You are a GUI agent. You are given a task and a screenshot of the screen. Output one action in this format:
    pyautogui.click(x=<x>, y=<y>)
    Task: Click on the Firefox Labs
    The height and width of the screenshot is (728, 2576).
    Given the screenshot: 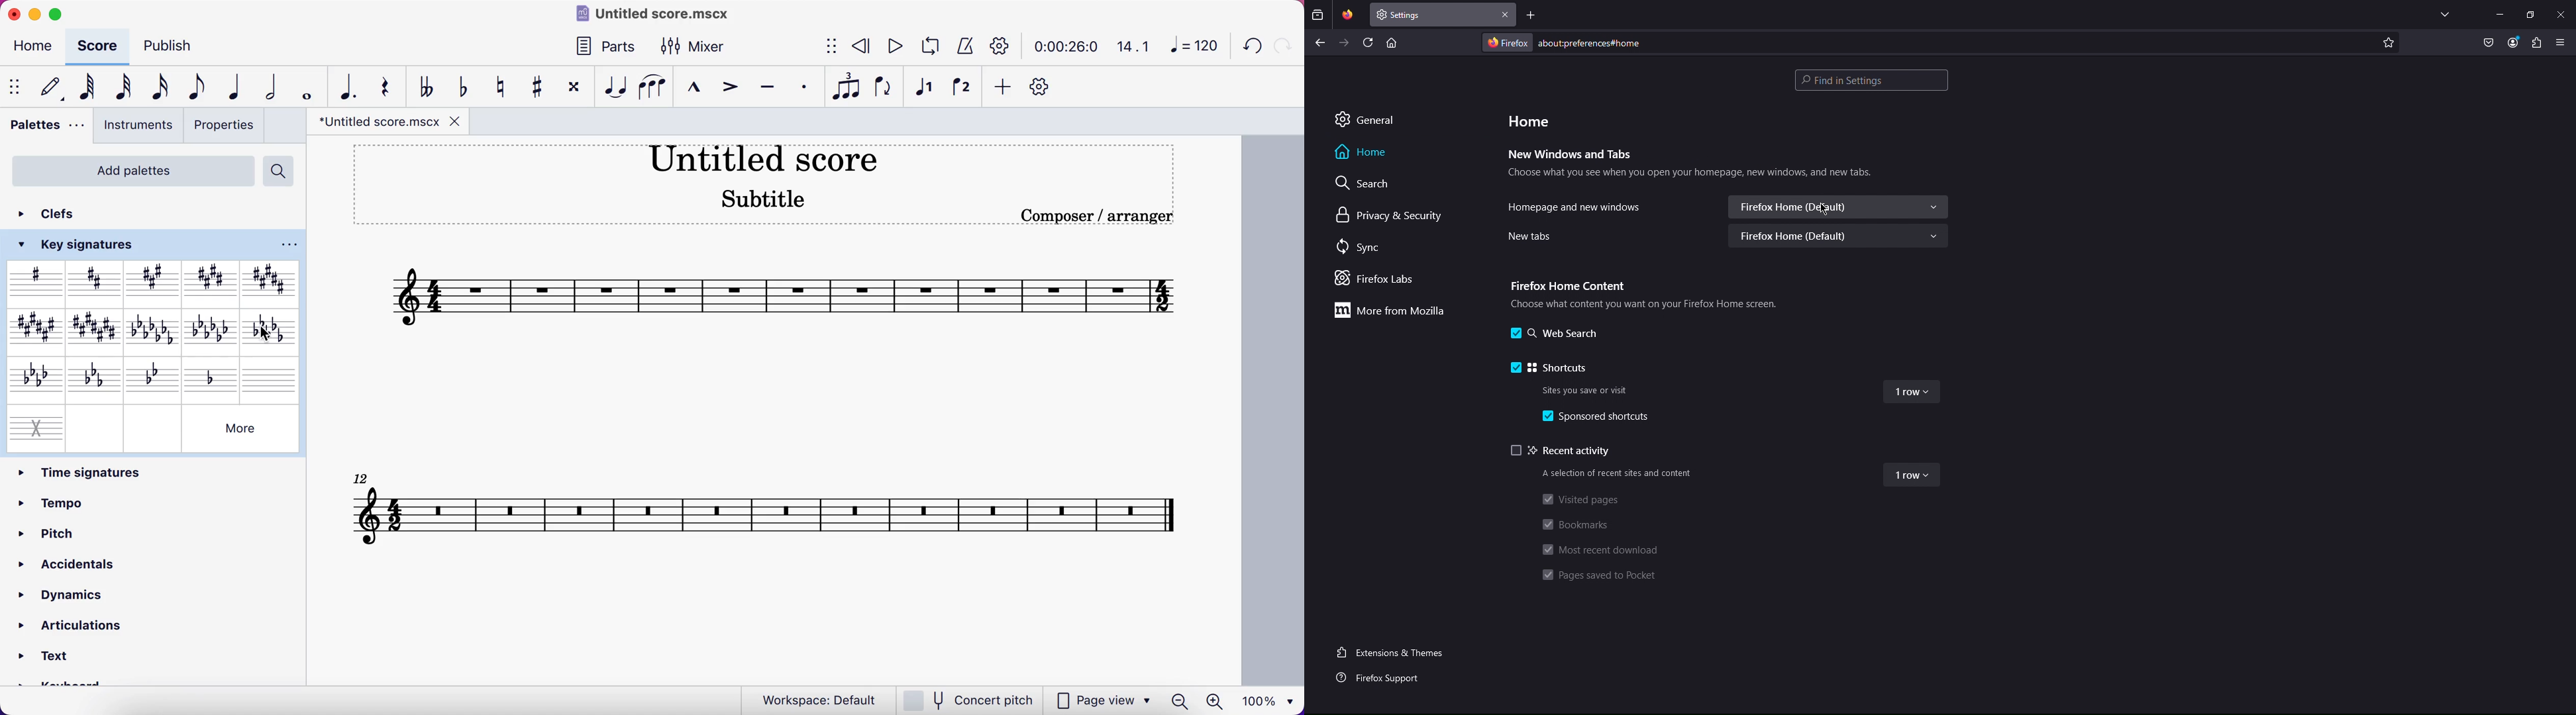 What is the action you would take?
    pyautogui.click(x=1379, y=279)
    